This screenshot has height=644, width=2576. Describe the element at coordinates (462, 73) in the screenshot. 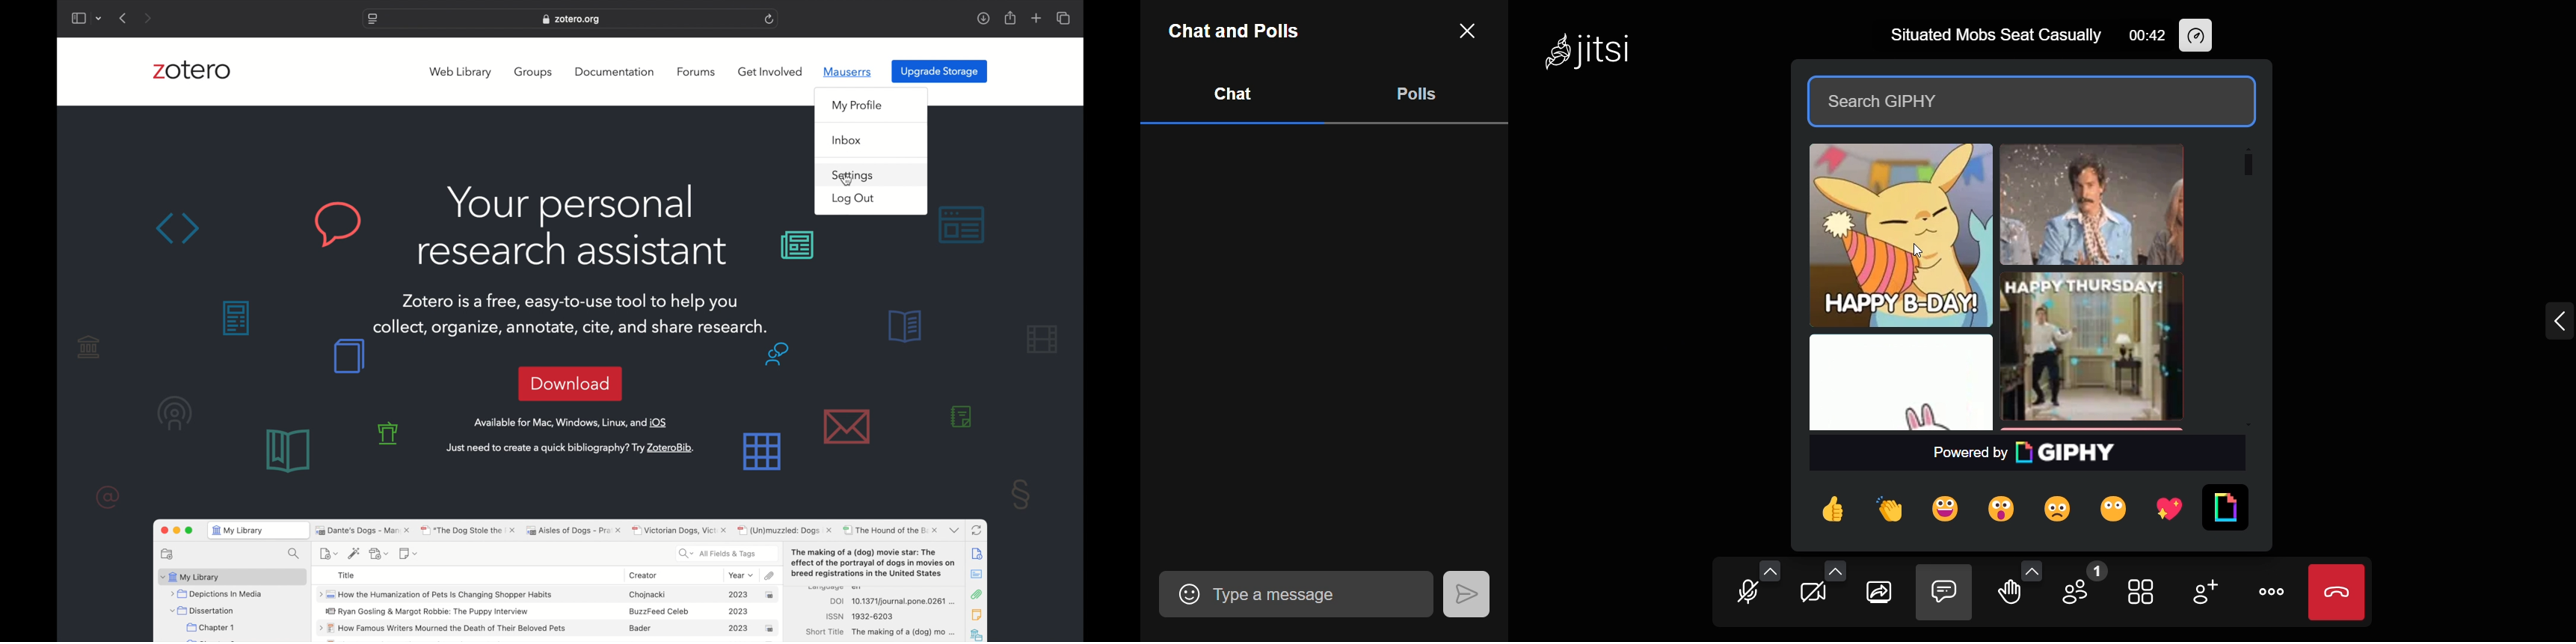

I see `web library` at that location.